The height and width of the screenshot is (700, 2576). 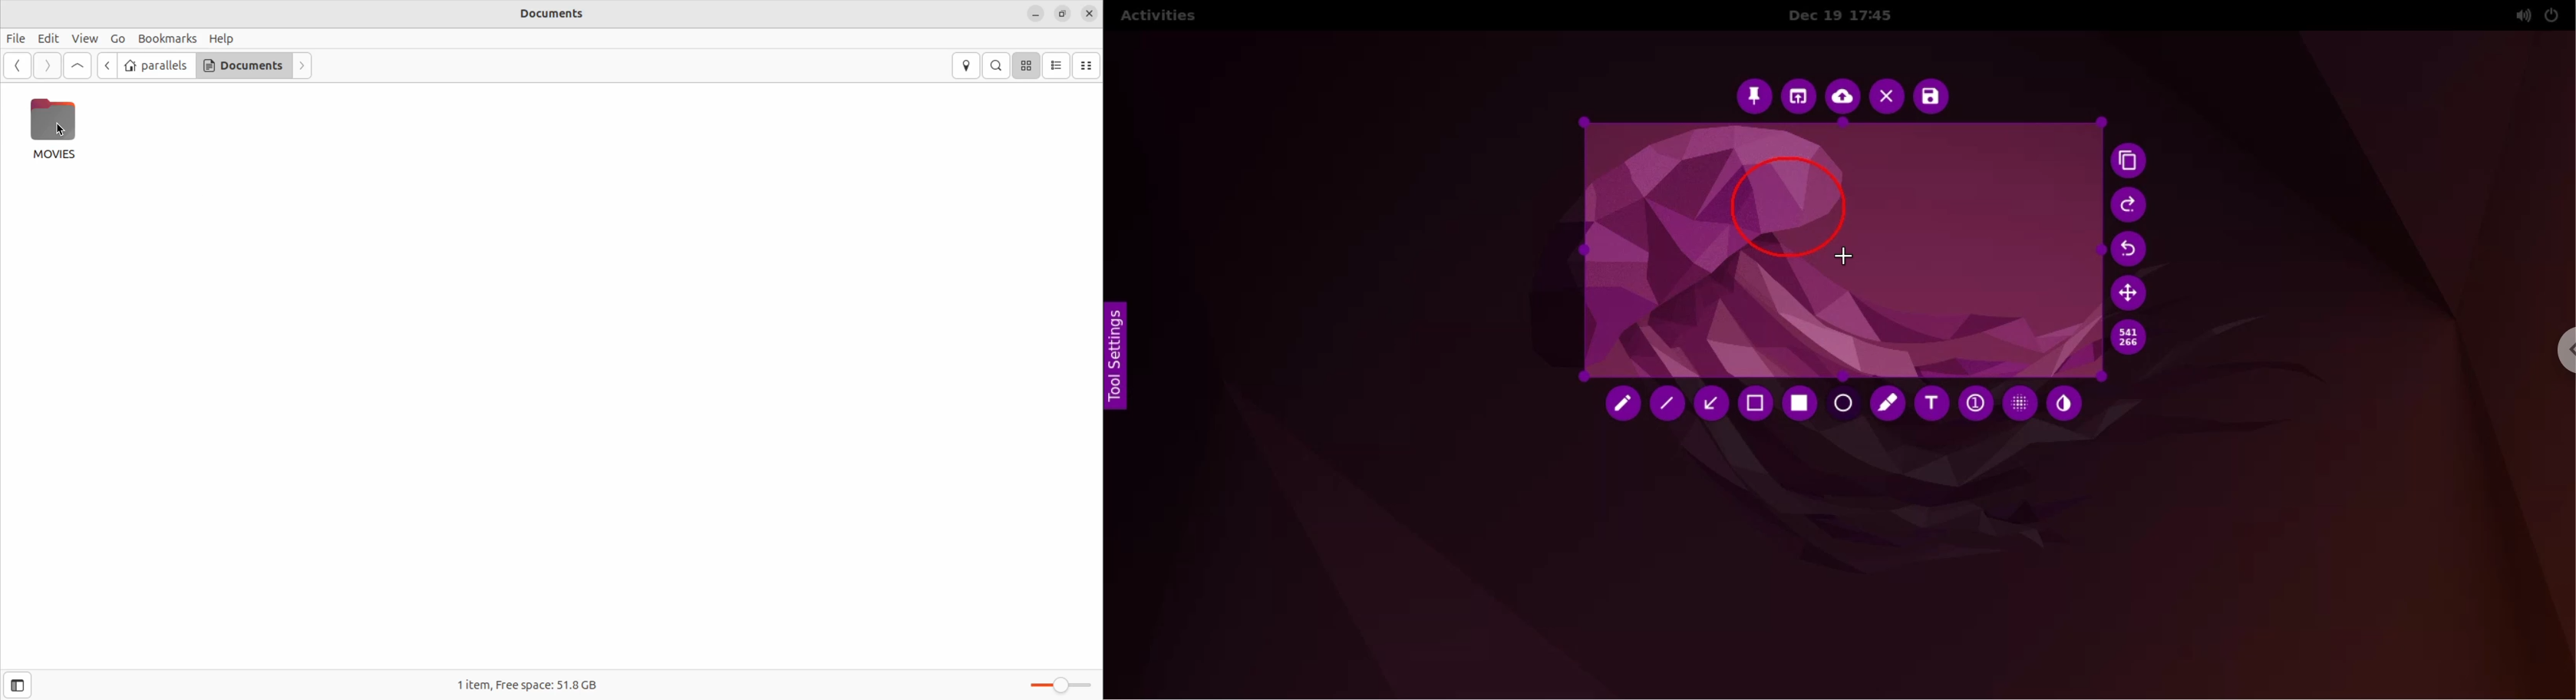 I want to click on choose app to open screenshot, so click(x=1800, y=97).